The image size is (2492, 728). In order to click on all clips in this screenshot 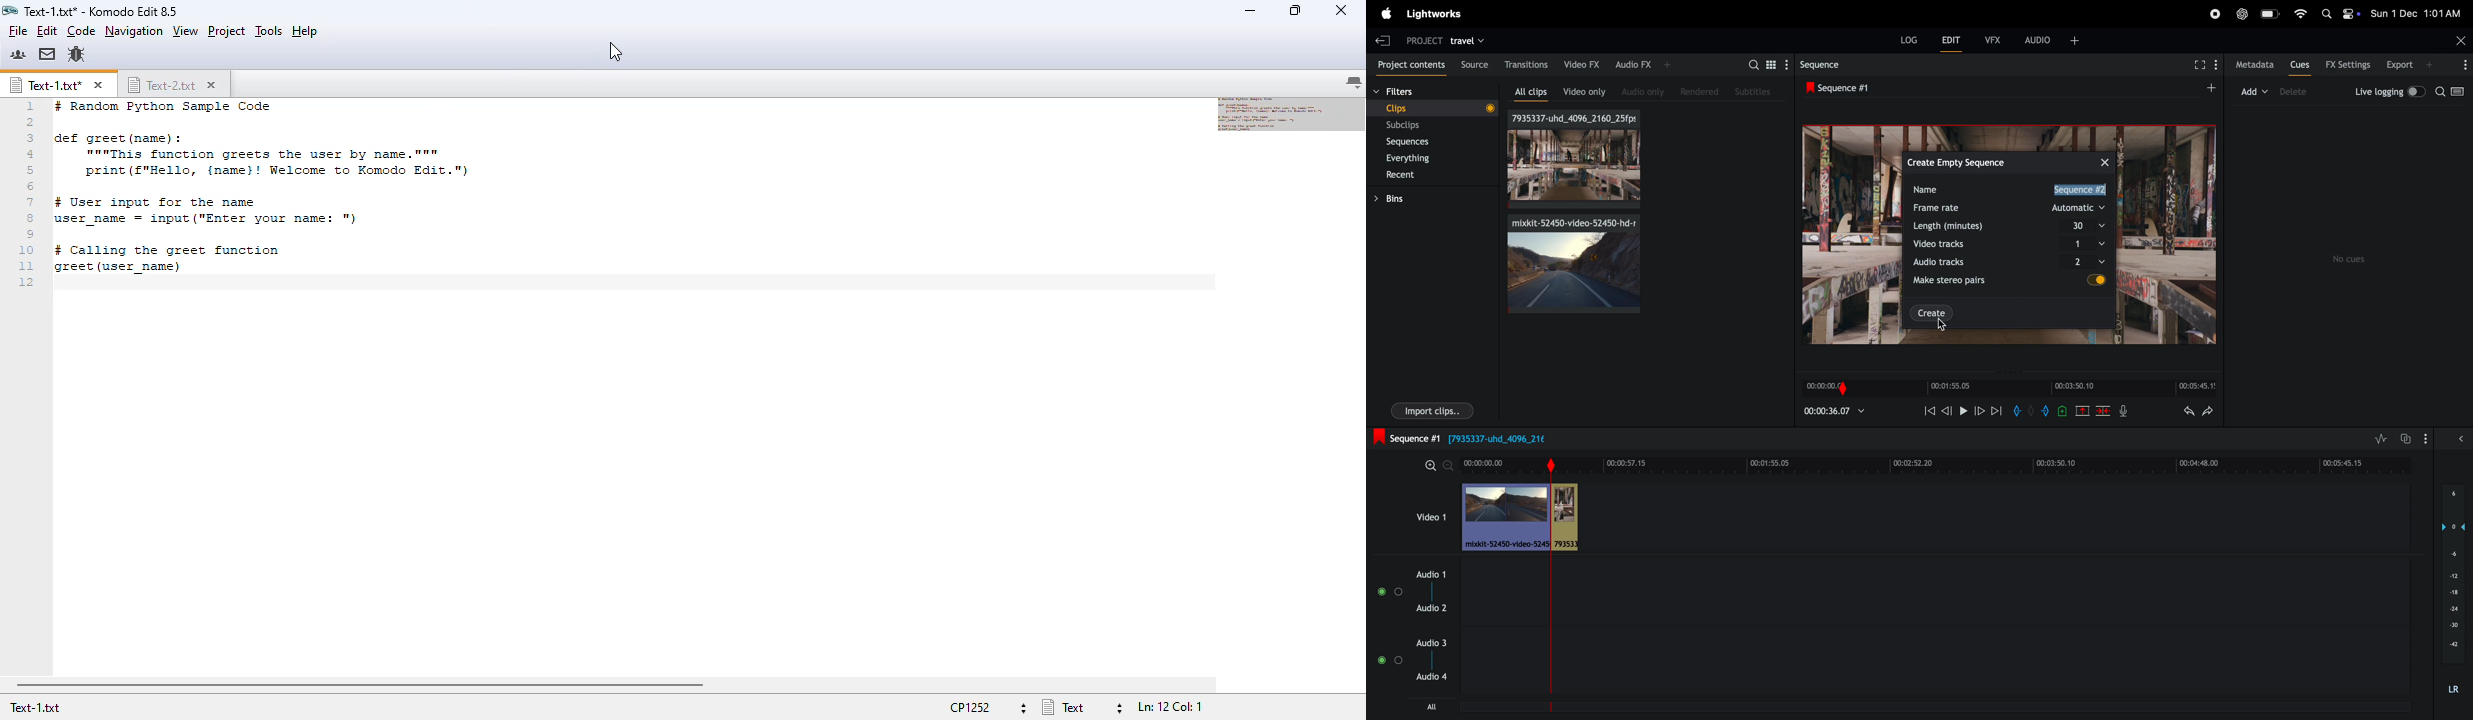, I will do `click(1534, 92)`.